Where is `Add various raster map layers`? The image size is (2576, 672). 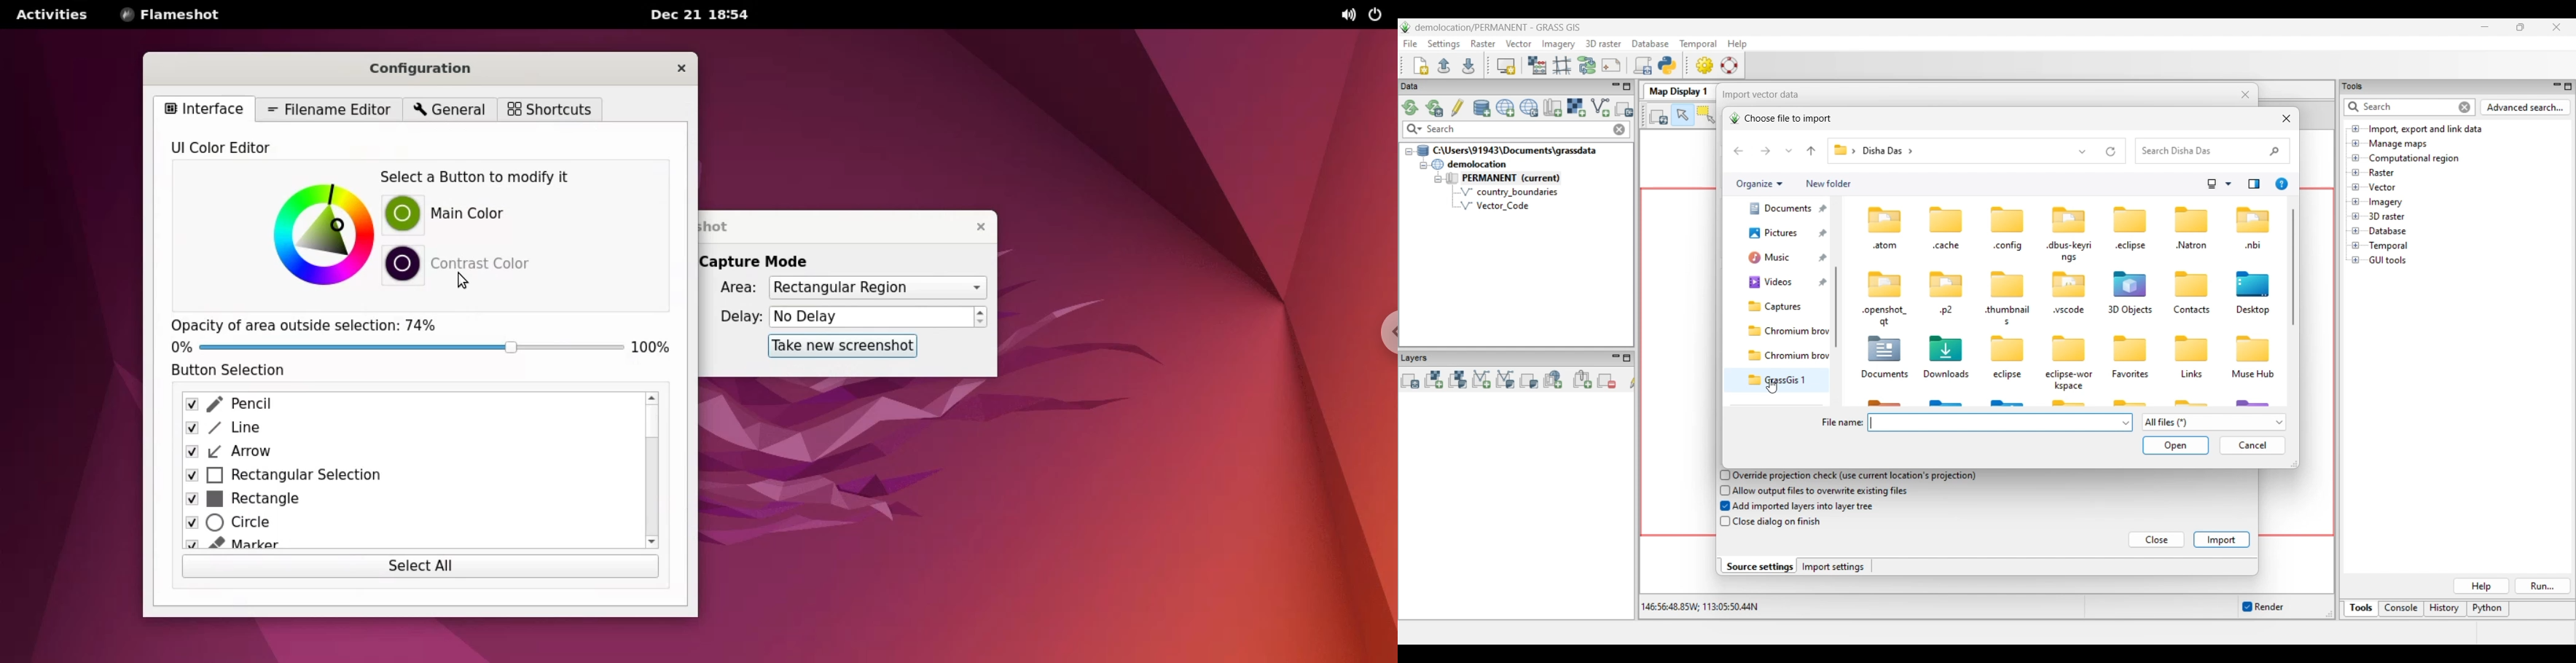
Add various raster map layers is located at coordinates (1457, 379).